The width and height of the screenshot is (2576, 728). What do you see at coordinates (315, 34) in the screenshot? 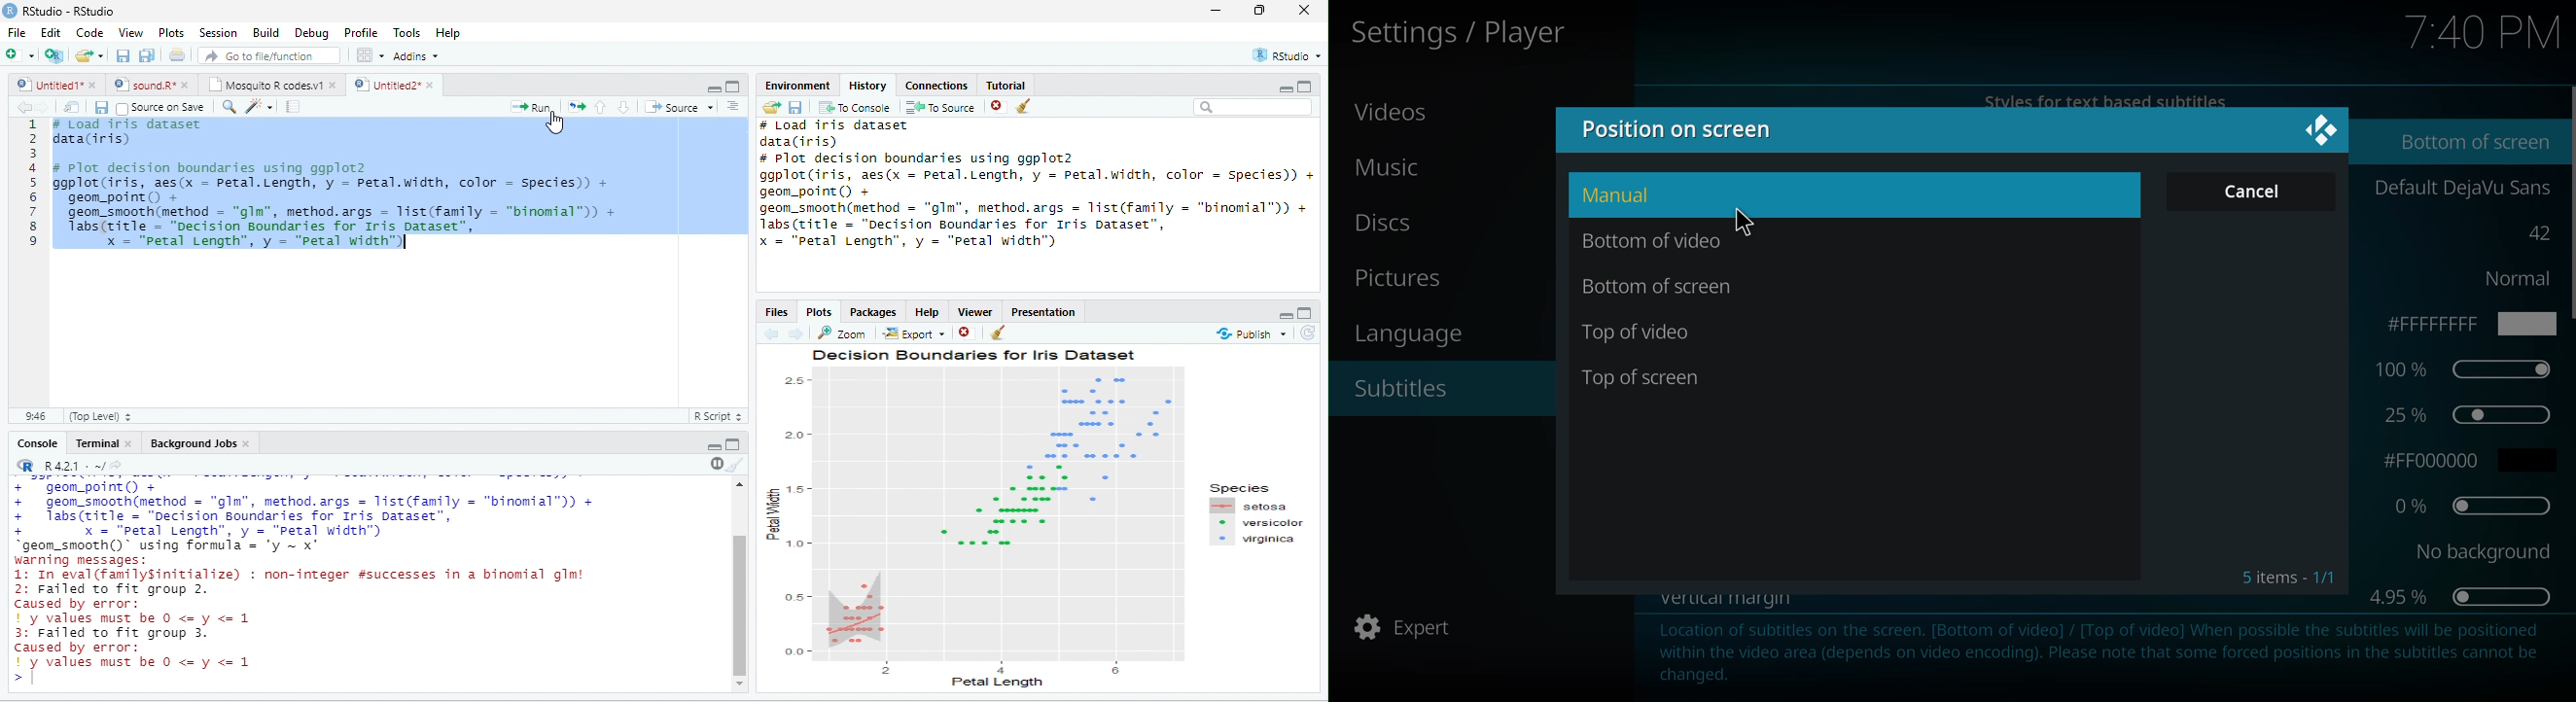
I see `Debug` at bounding box center [315, 34].